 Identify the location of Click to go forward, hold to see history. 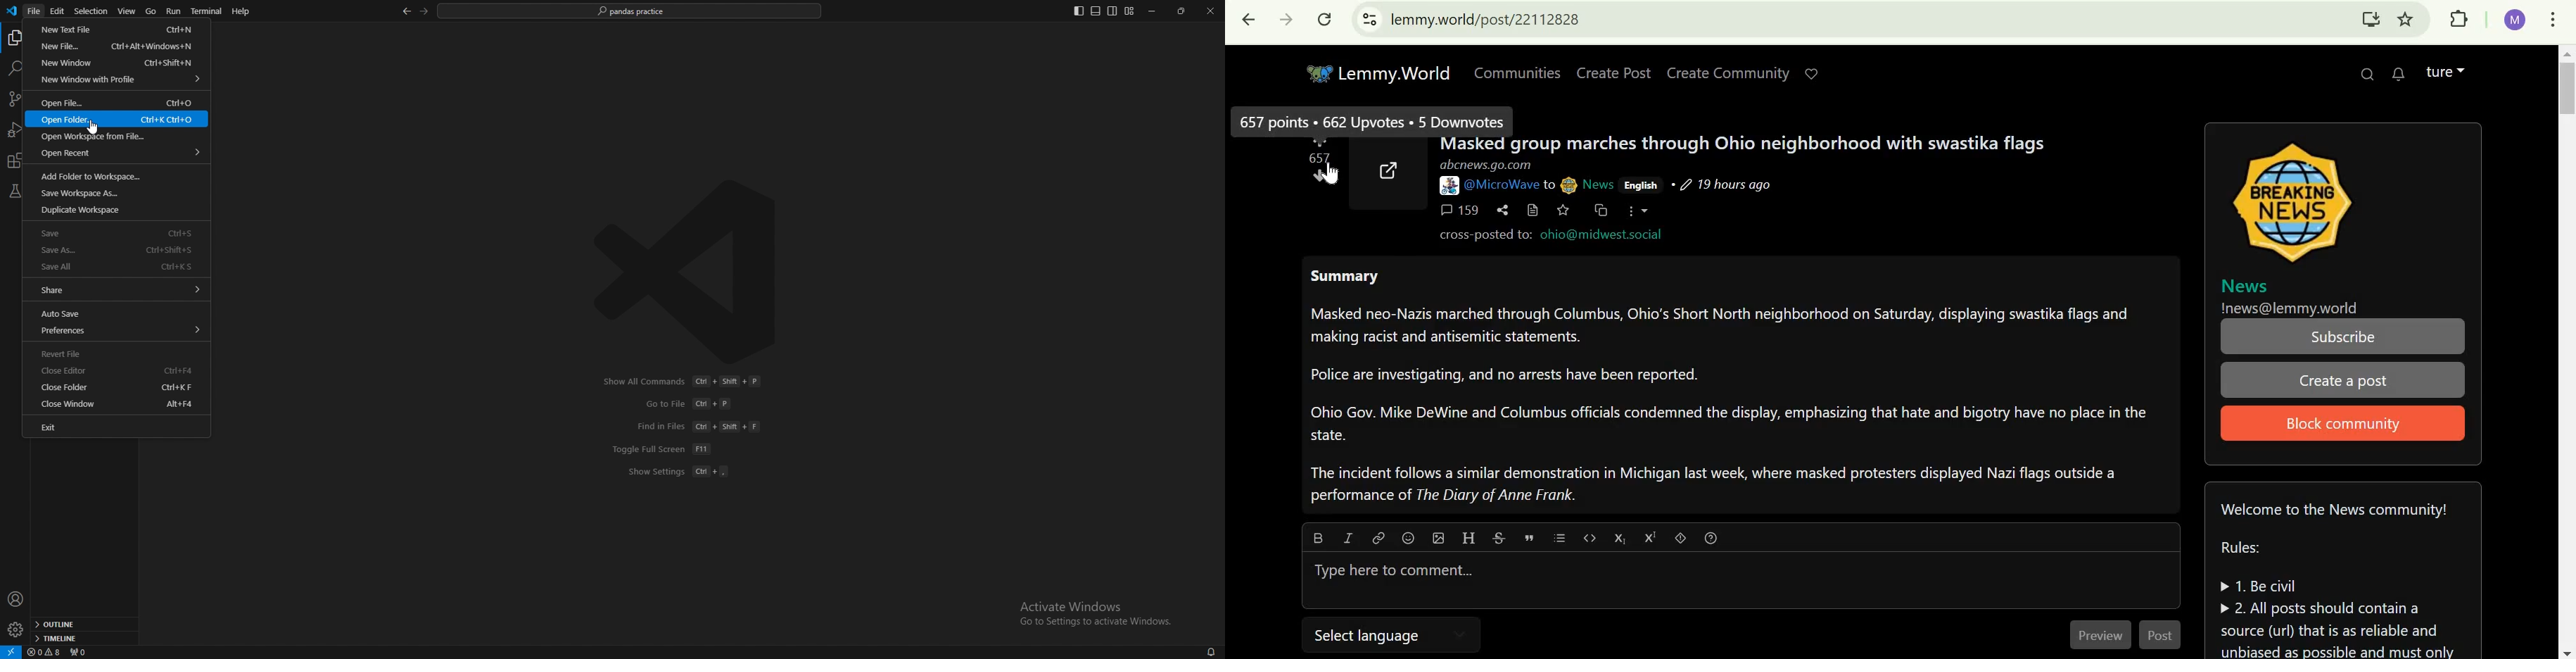
(1290, 20).